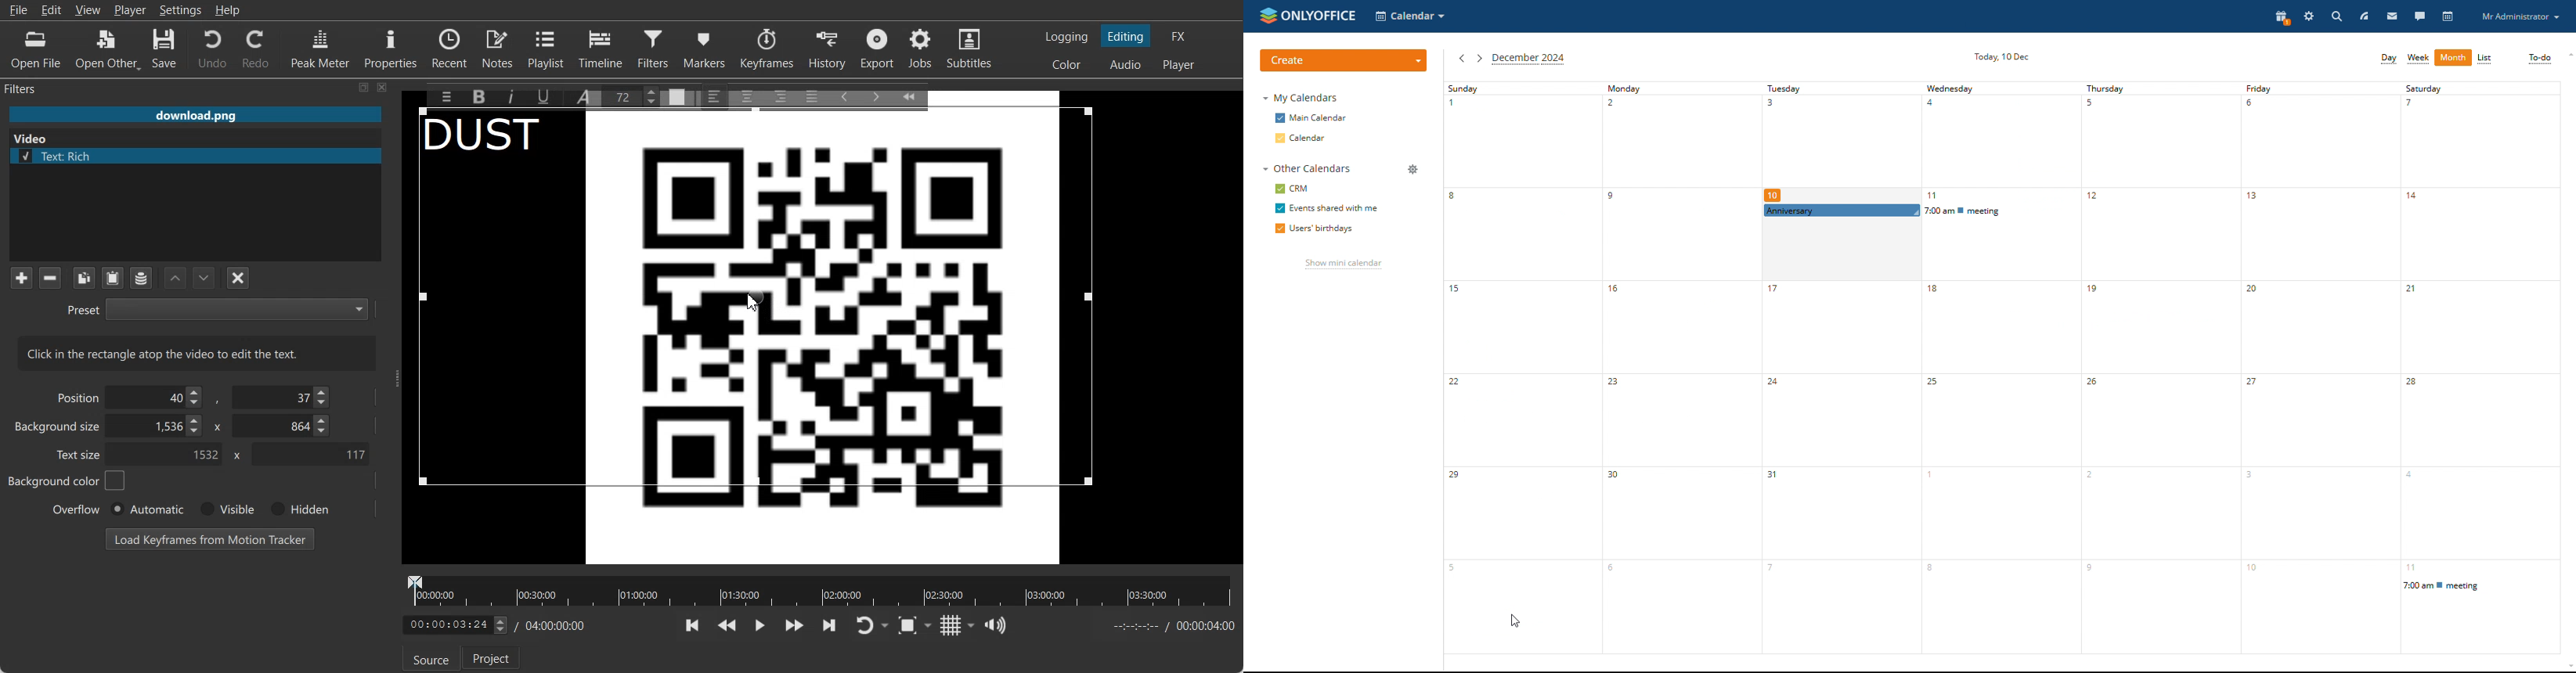  Describe the element at coordinates (75, 397) in the screenshot. I see `Position` at that location.